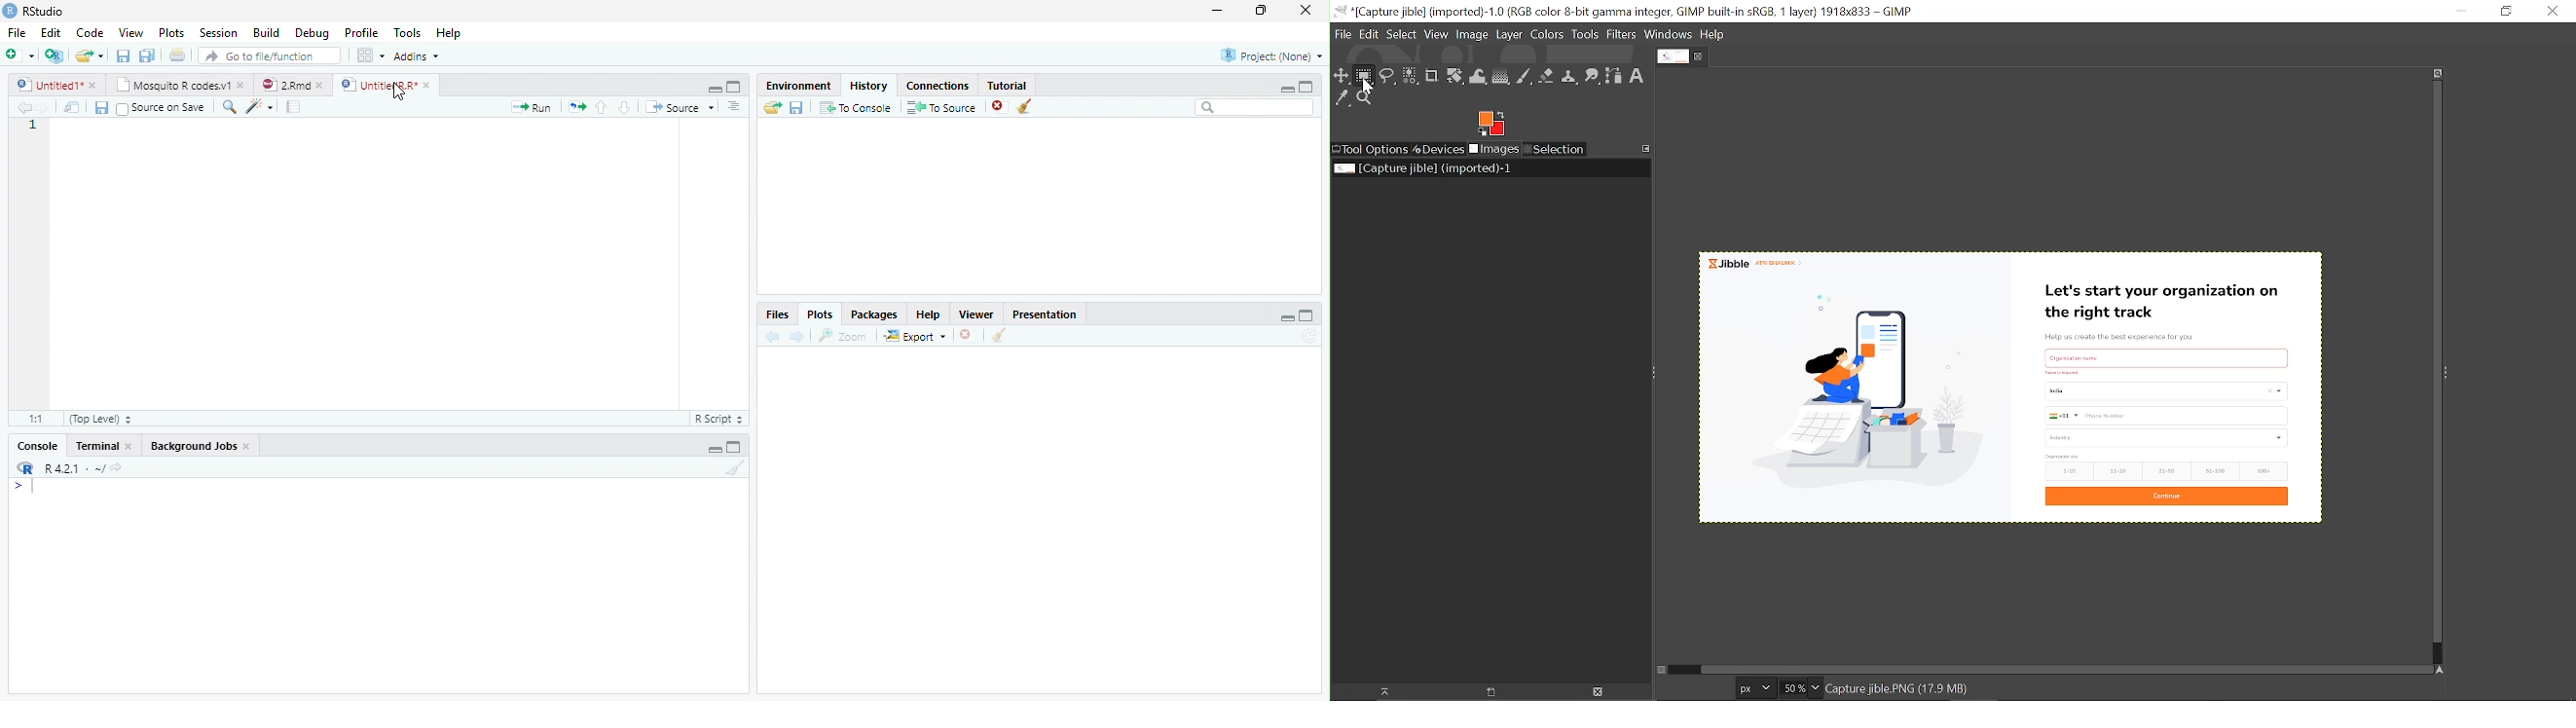  I want to click on Save current document, so click(123, 55).